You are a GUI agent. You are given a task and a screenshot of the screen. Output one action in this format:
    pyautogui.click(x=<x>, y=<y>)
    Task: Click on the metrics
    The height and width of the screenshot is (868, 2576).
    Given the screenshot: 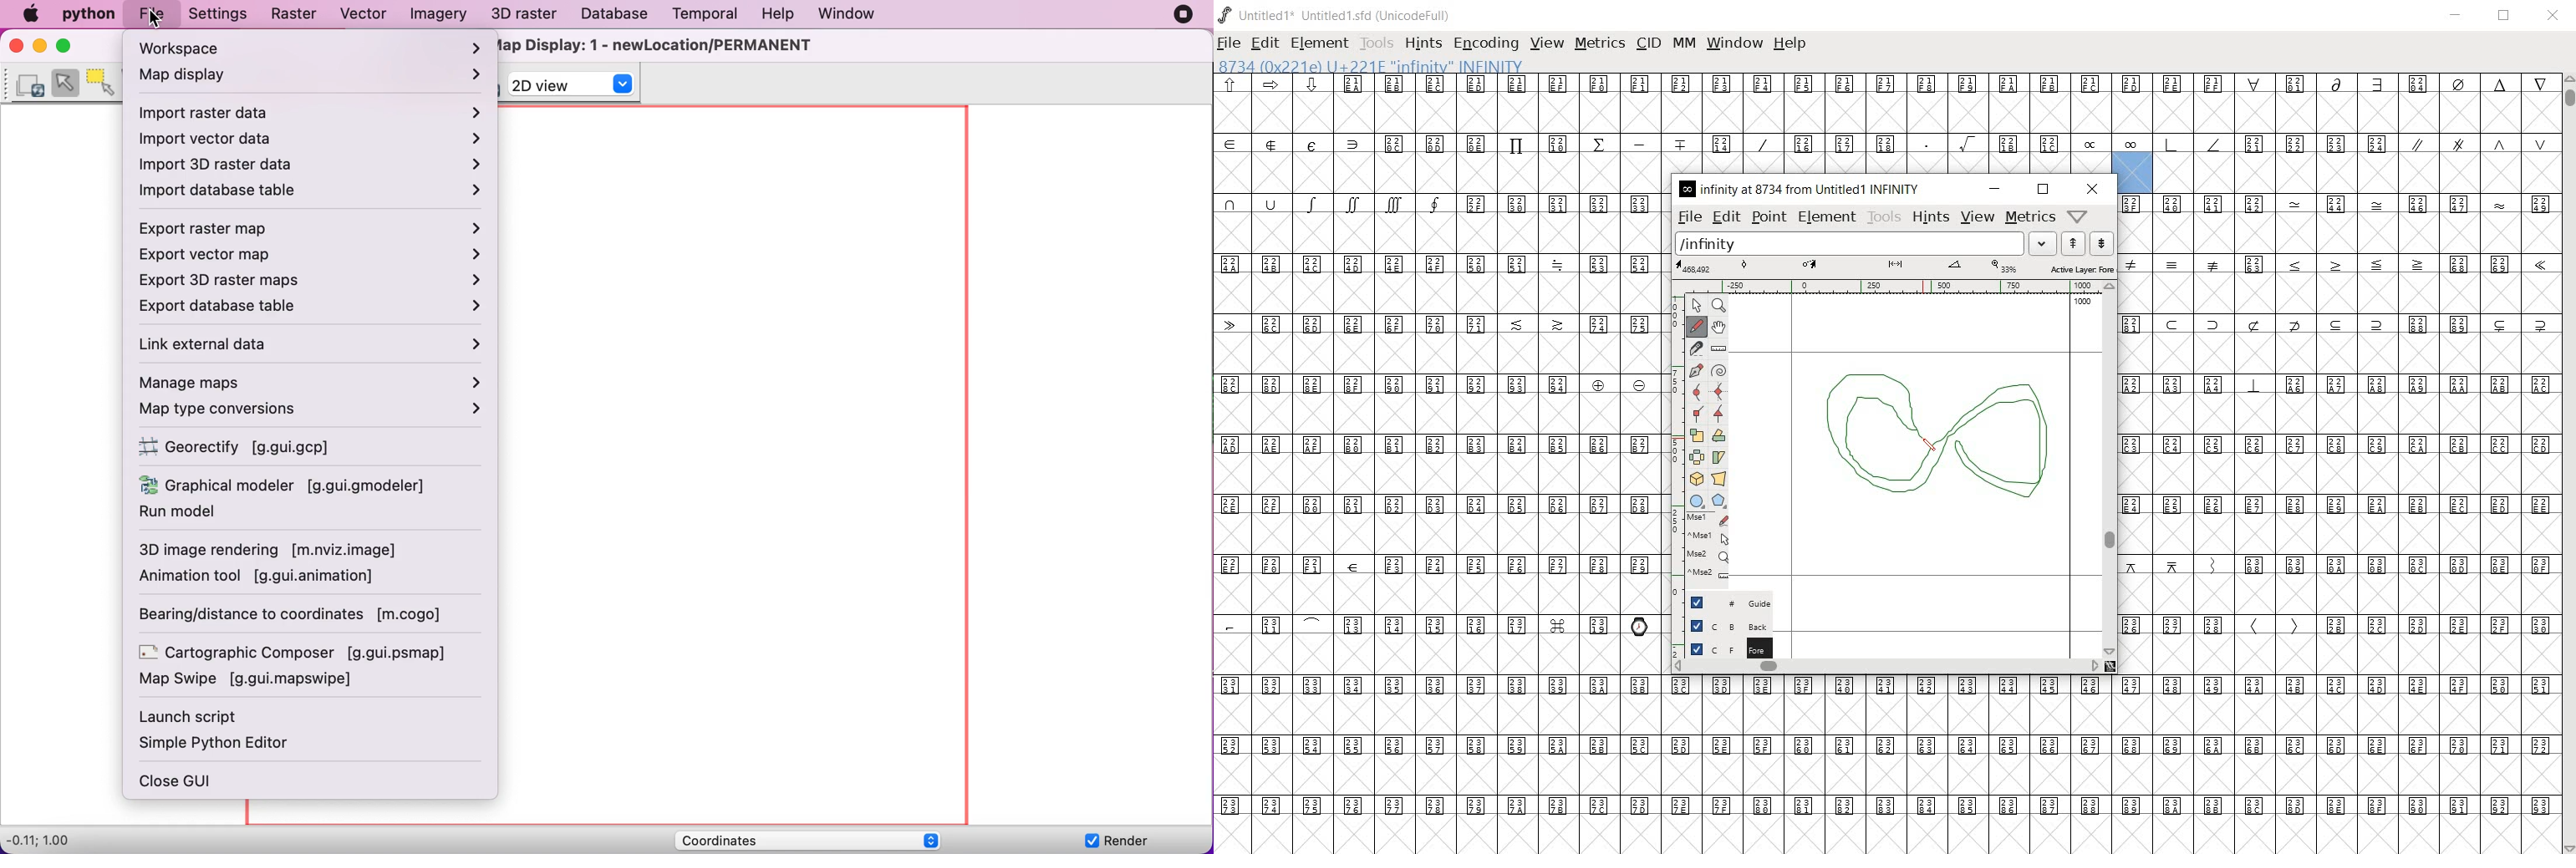 What is the action you would take?
    pyautogui.click(x=2029, y=217)
    